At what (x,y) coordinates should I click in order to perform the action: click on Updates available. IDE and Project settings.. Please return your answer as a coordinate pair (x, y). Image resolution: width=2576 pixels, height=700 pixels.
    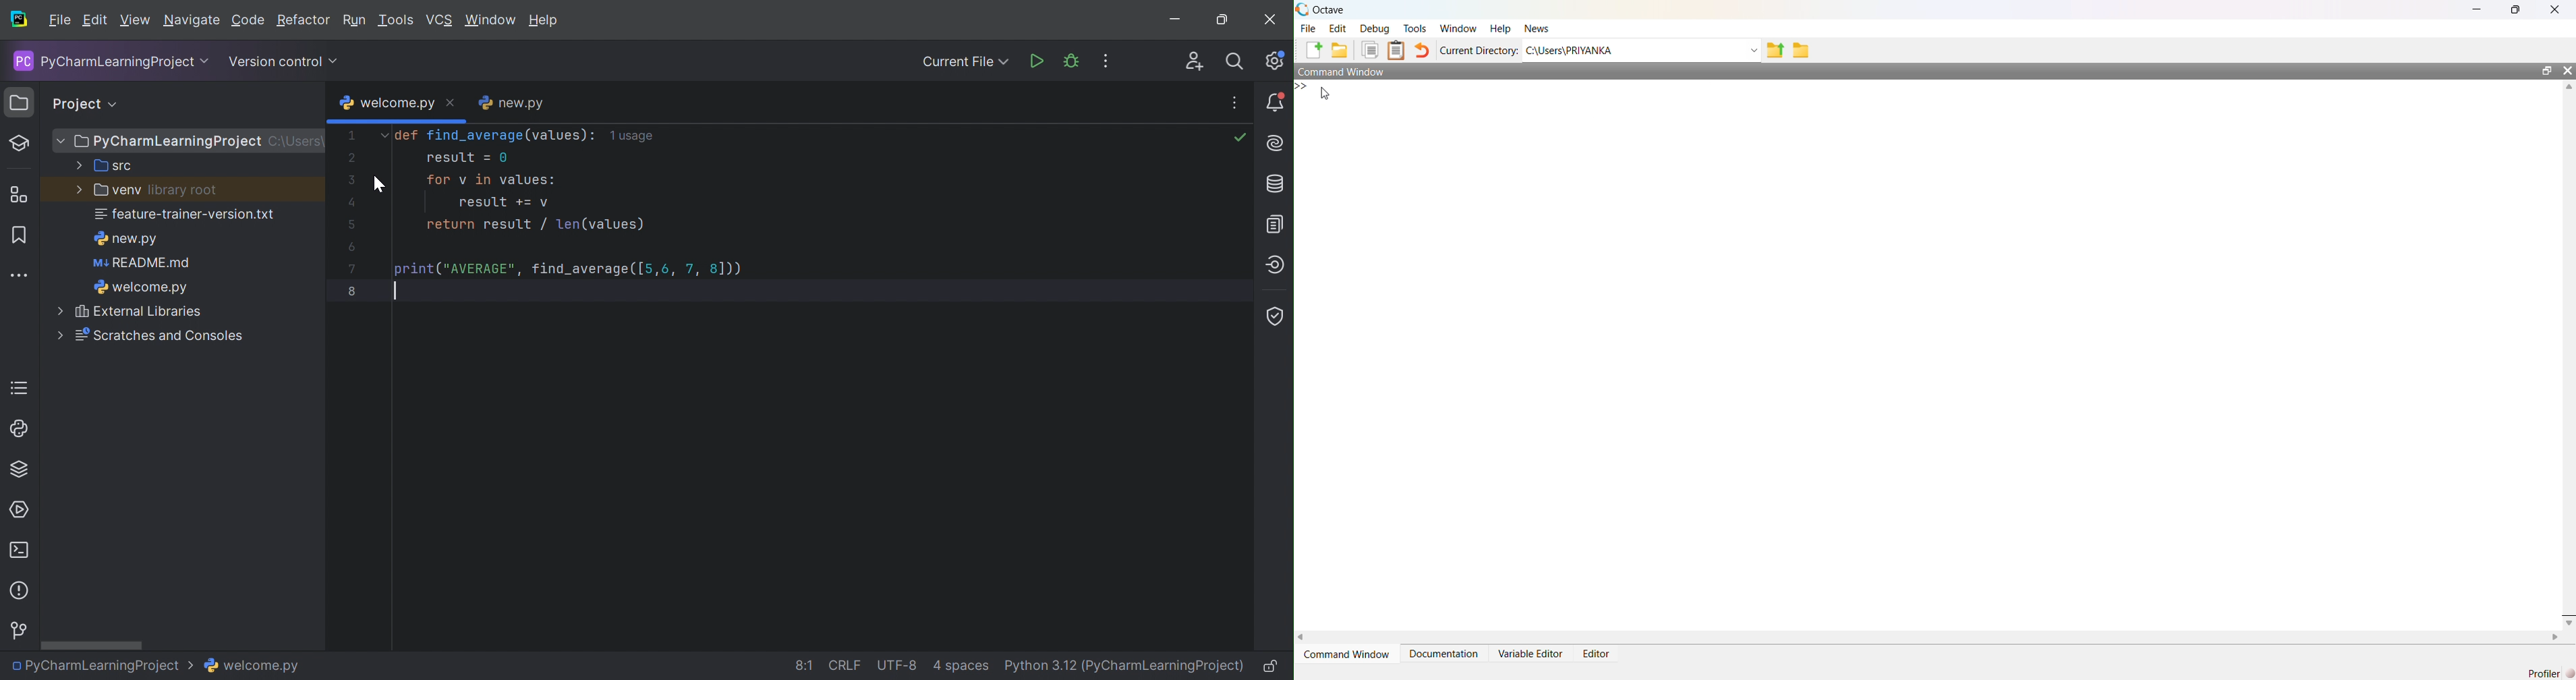
    Looking at the image, I should click on (1276, 61).